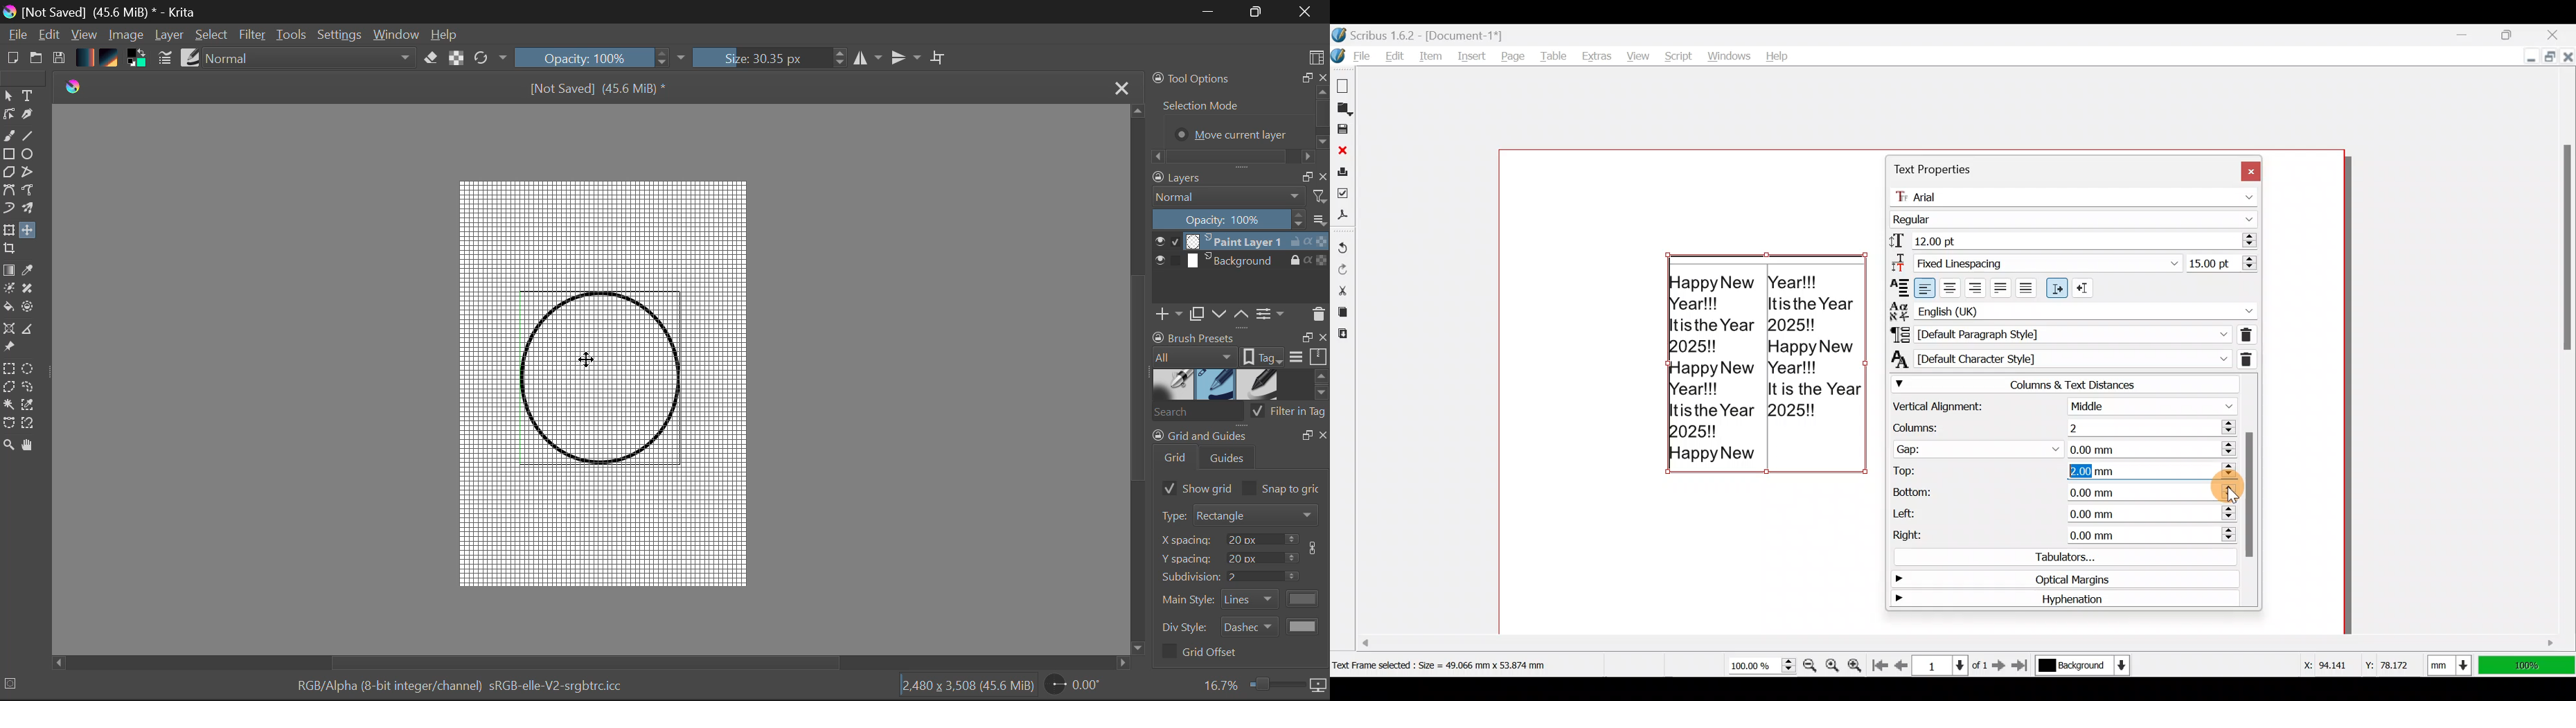 This screenshot has width=2576, height=728. Describe the element at coordinates (2561, 31) in the screenshot. I see `Close` at that location.